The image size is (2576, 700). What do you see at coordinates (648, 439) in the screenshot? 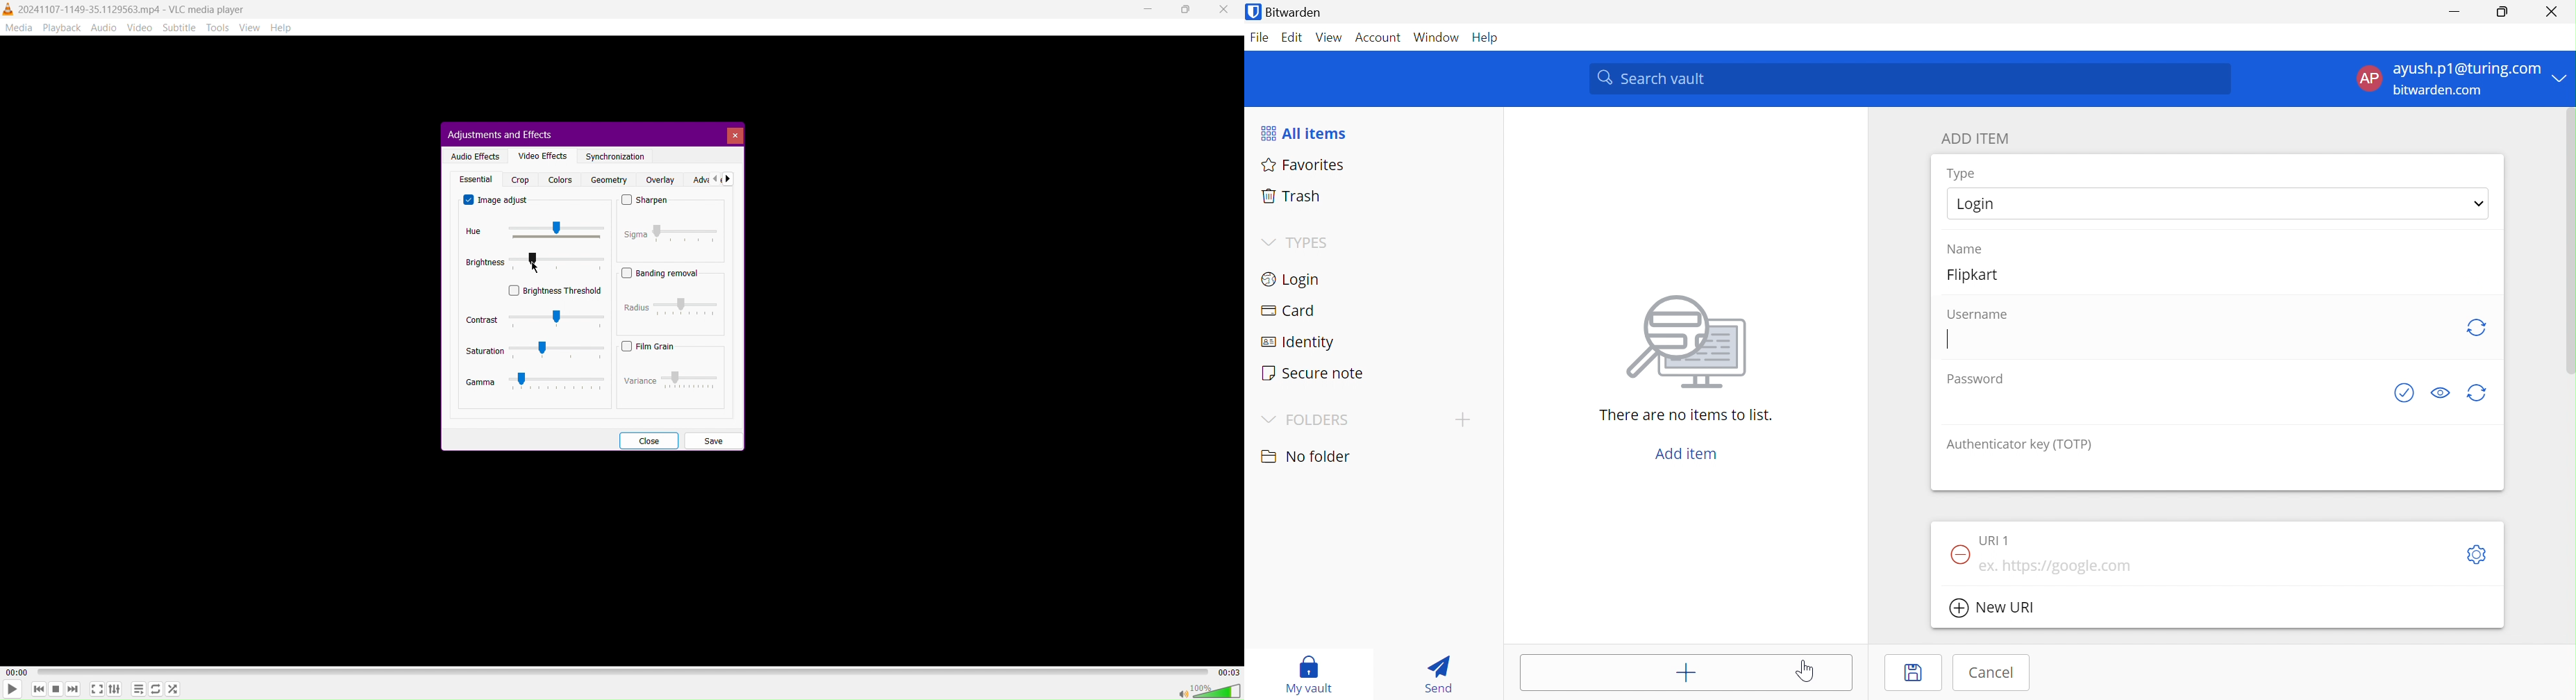
I see `Close` at bounding box center [648, 439].